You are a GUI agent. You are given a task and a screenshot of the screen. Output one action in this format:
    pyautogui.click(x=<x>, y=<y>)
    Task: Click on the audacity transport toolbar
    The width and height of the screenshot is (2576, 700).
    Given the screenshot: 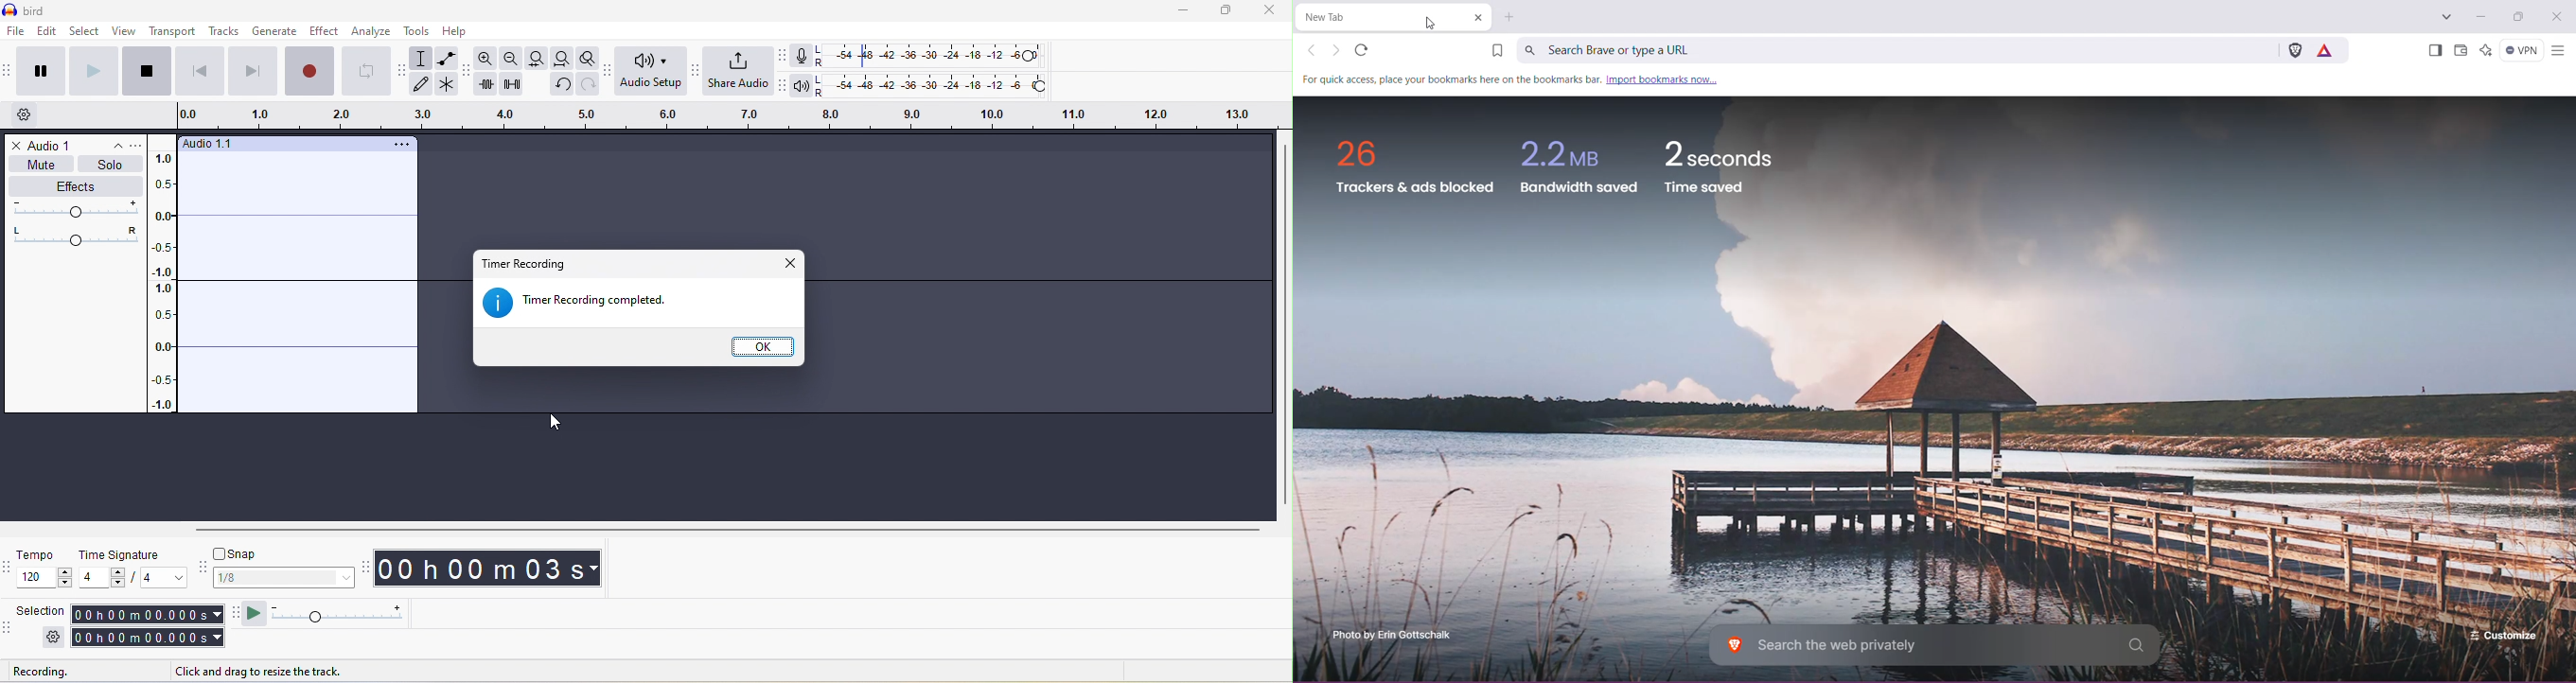 What is the action you would take?
    pyautogui.click(x=9, y=70)
    